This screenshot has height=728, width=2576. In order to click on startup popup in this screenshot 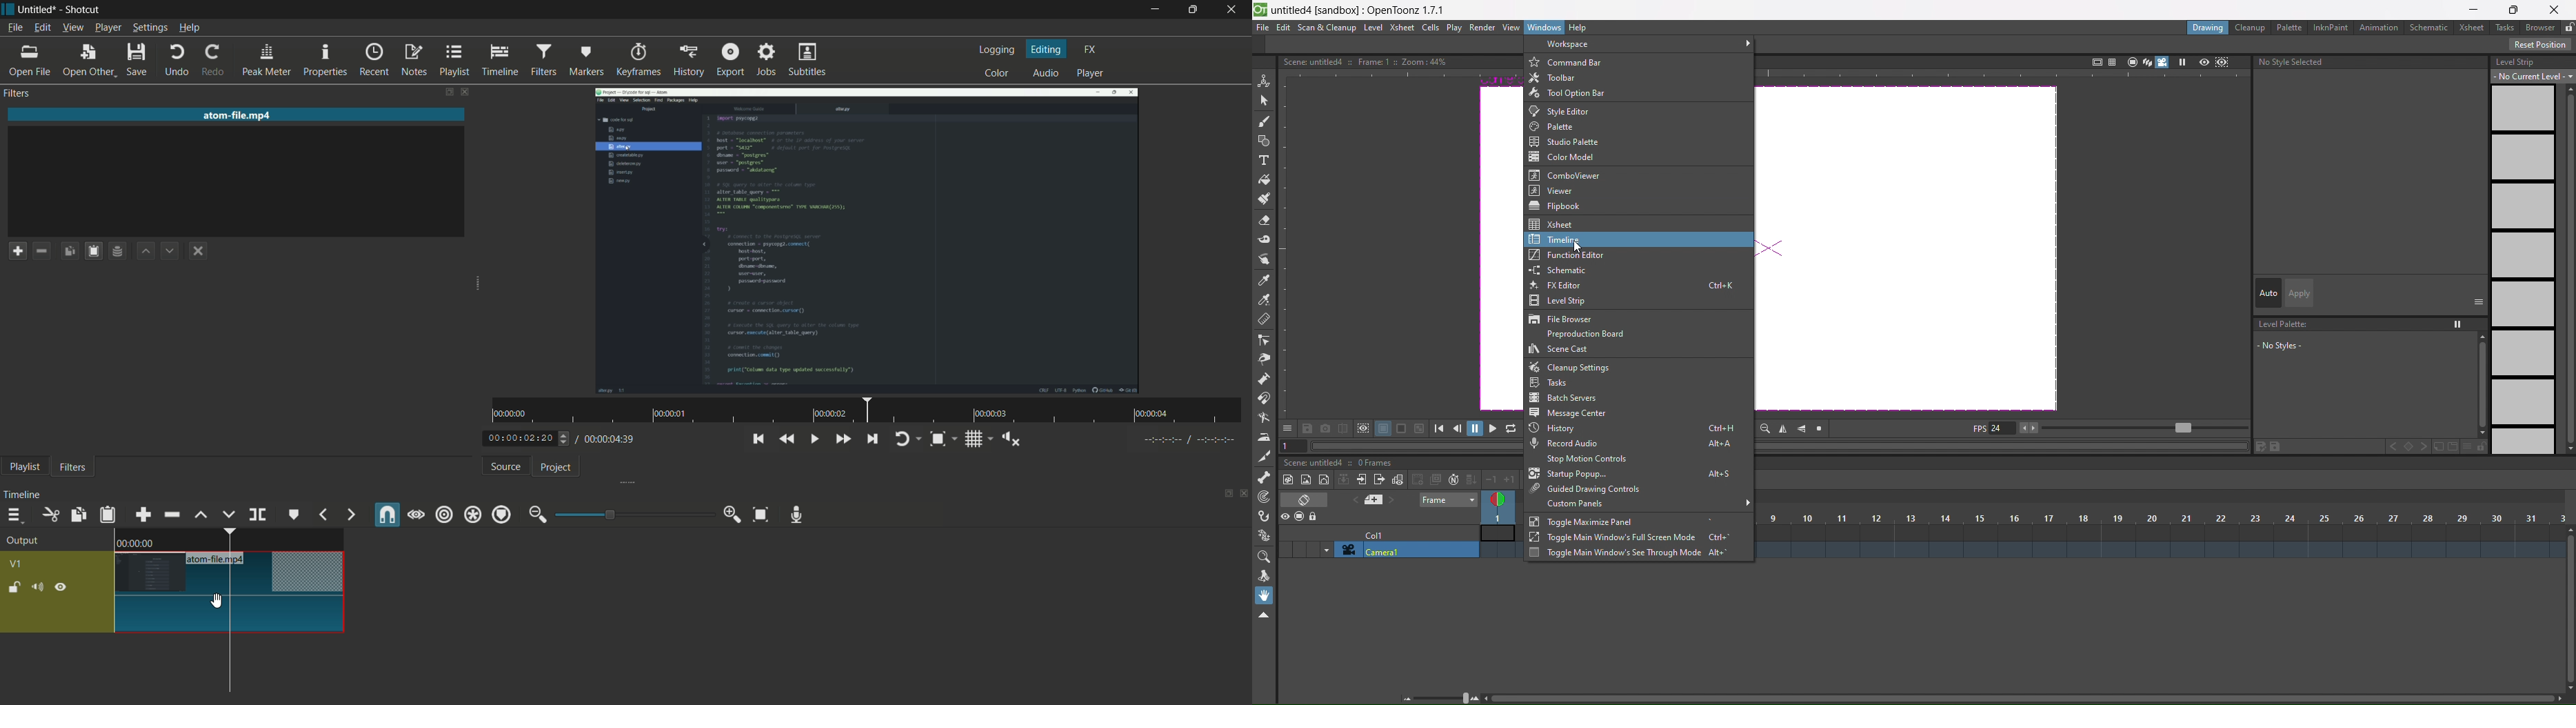, I will do `click(1639, 475)`.